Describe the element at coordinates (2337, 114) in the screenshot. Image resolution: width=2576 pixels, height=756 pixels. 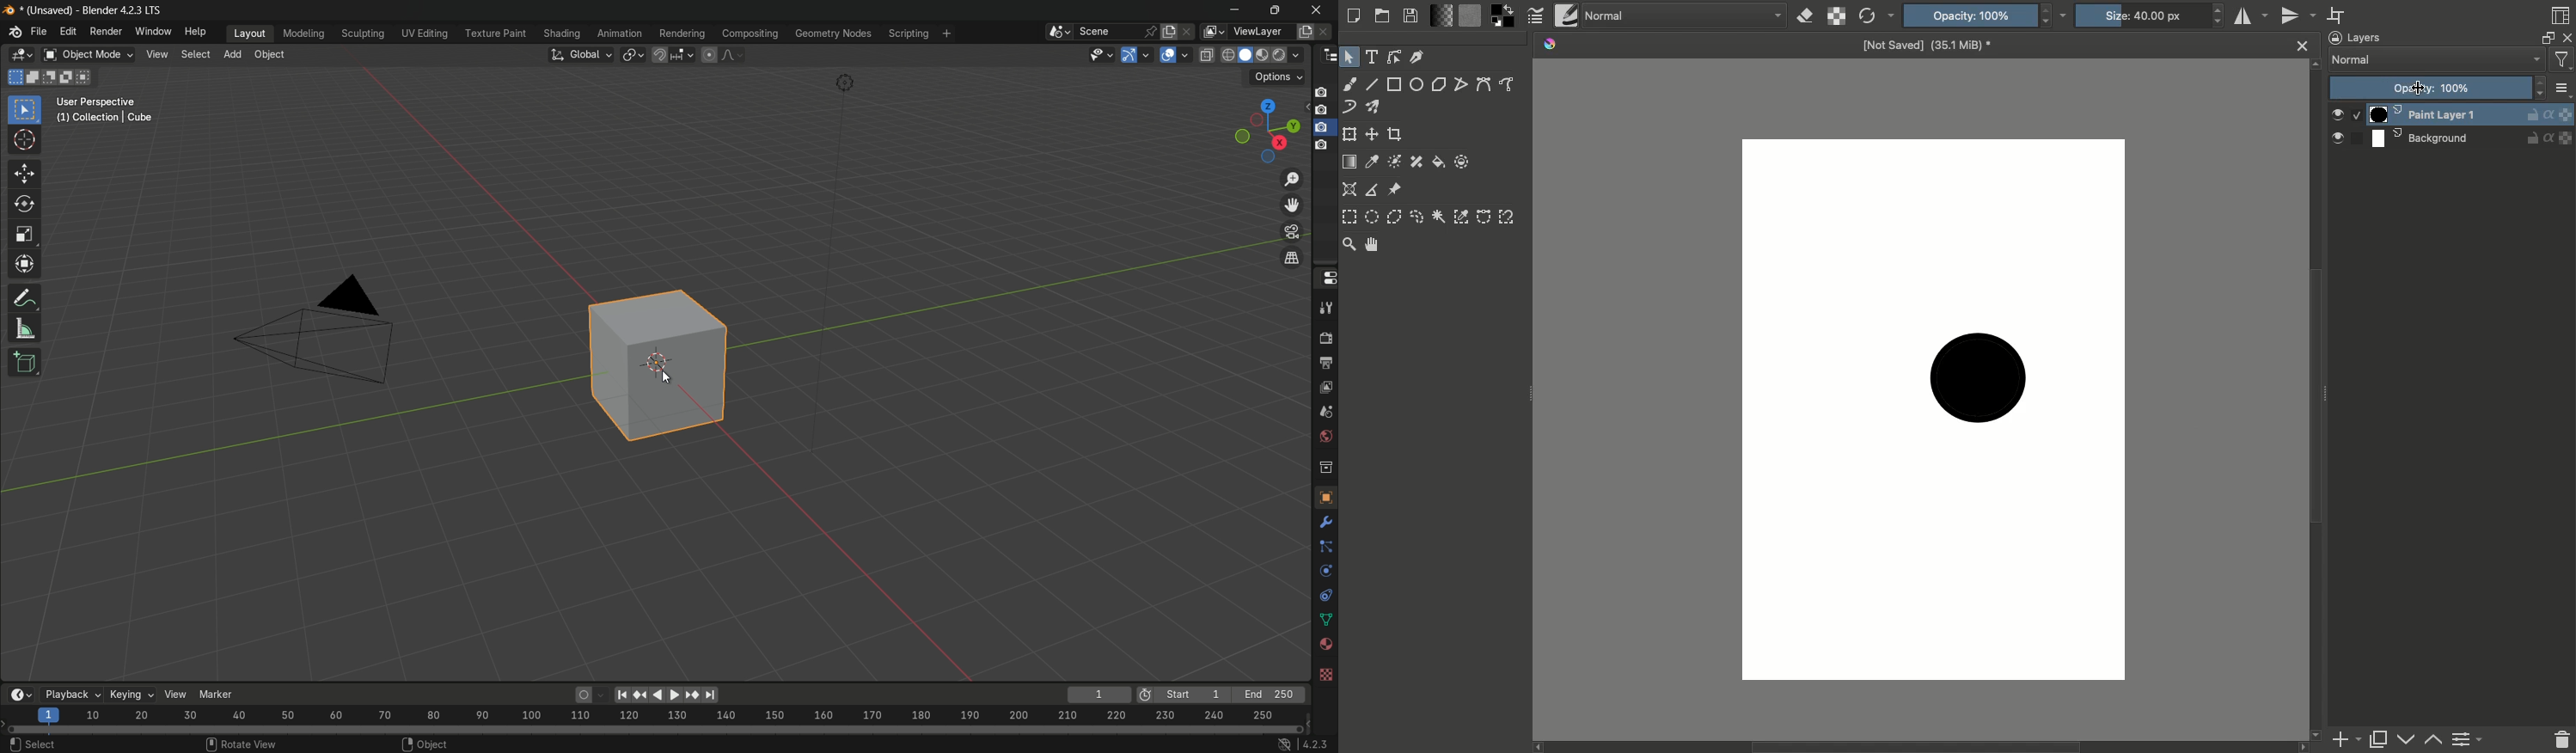
I see `Visible` at that location.